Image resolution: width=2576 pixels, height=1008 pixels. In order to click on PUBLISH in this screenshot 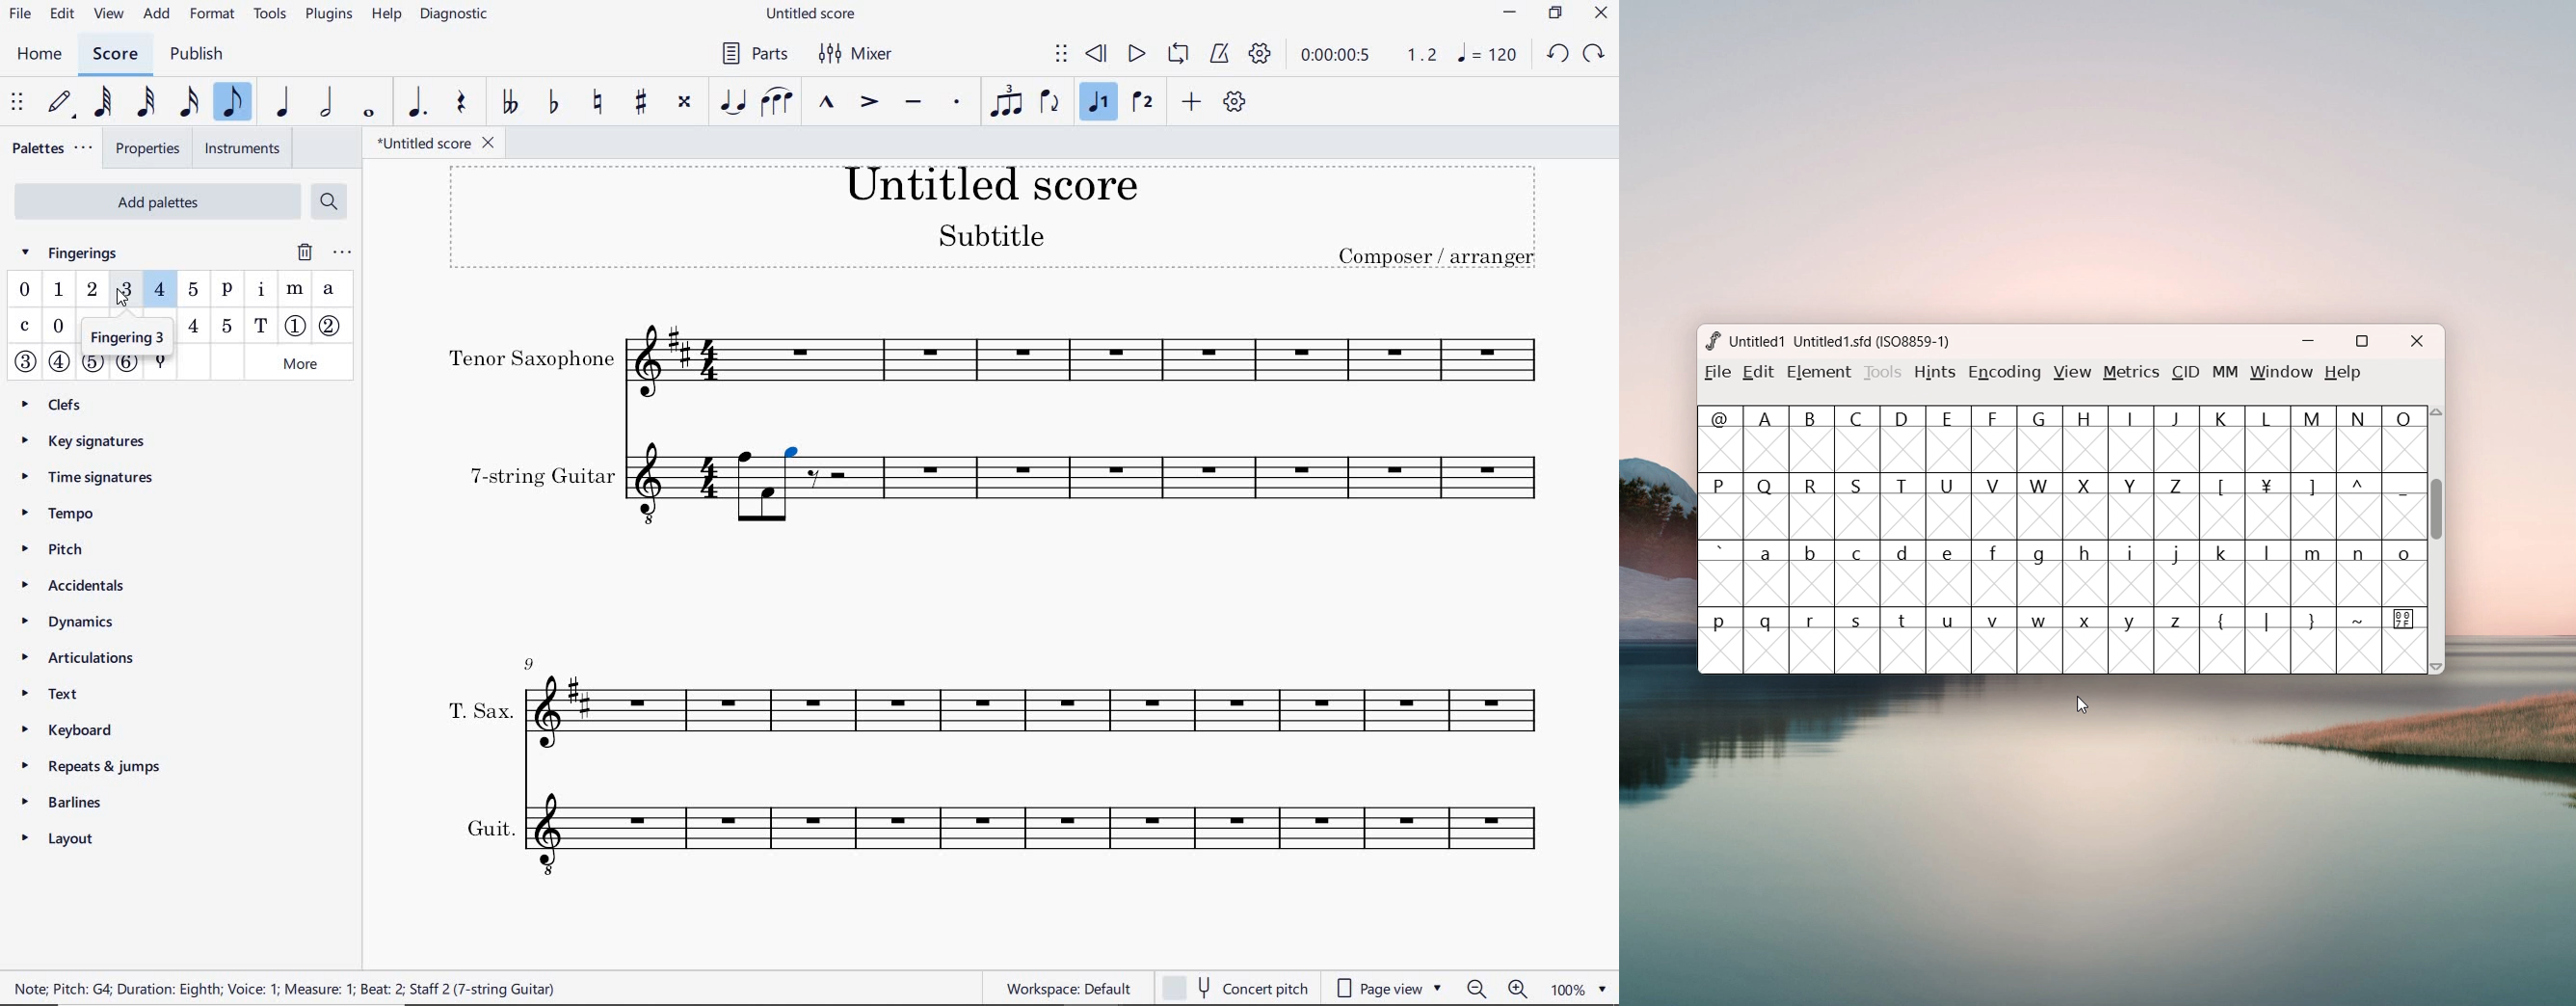, I will do `click(202, 55)`.